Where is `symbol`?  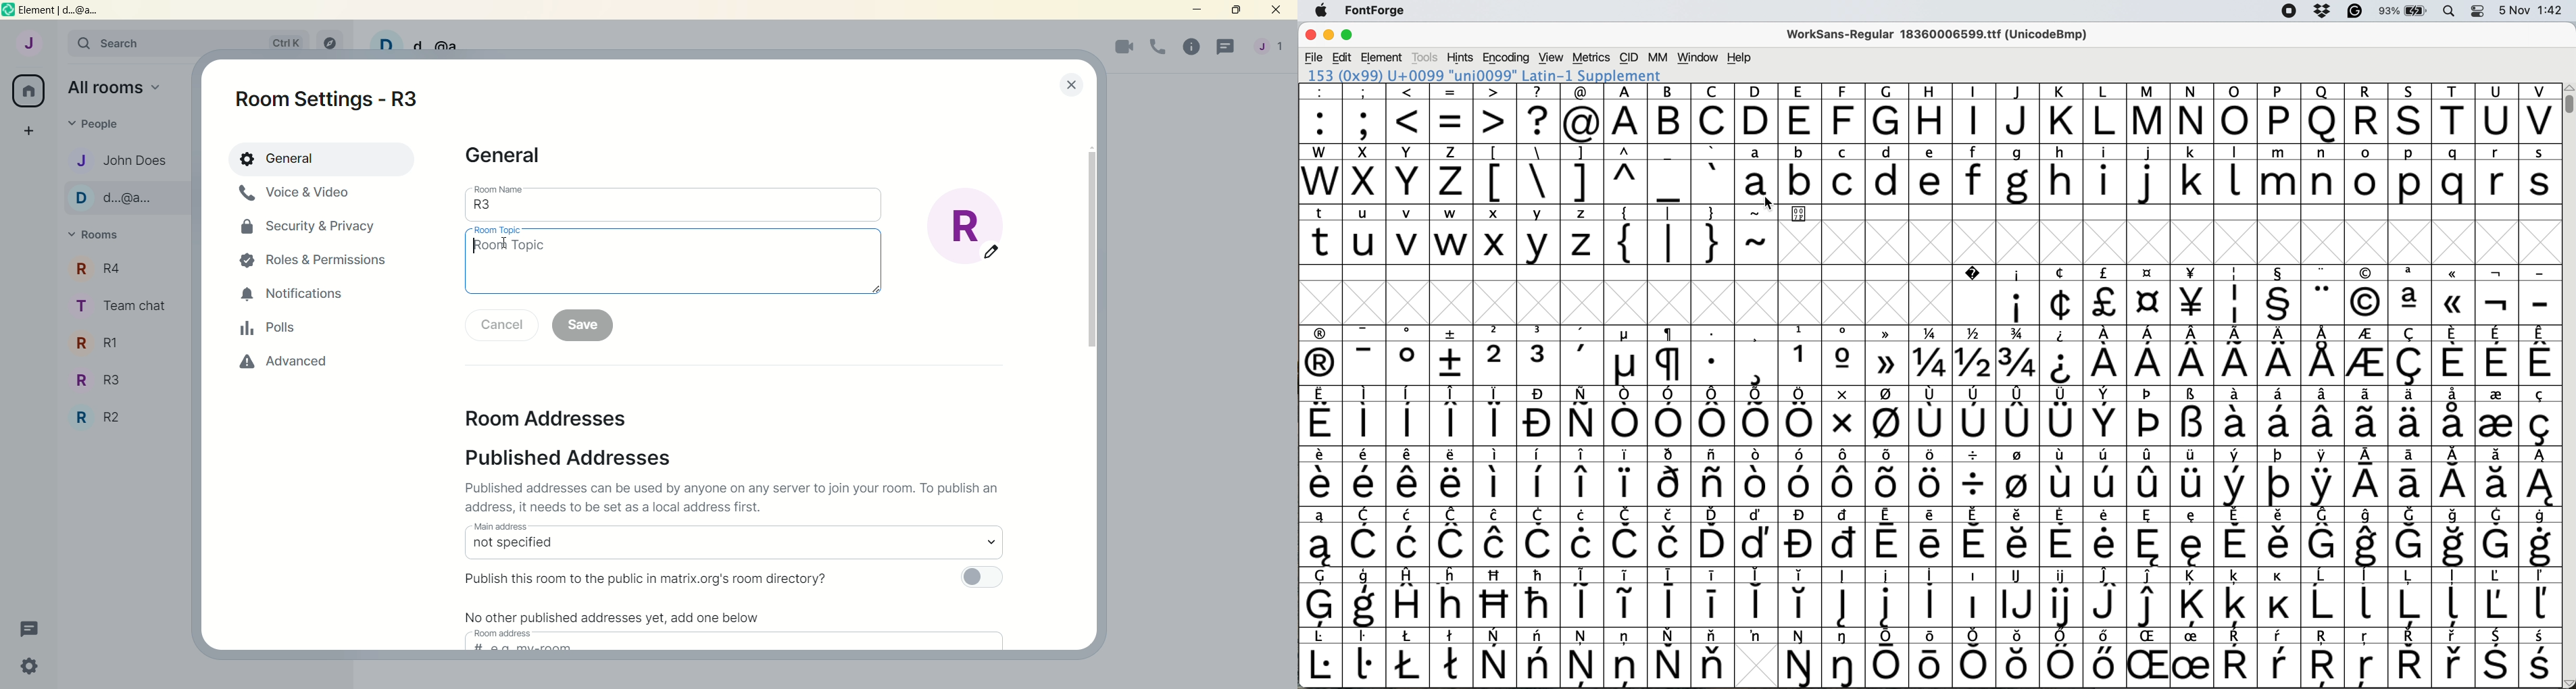 symbol is located at coordinates (2150, 597).